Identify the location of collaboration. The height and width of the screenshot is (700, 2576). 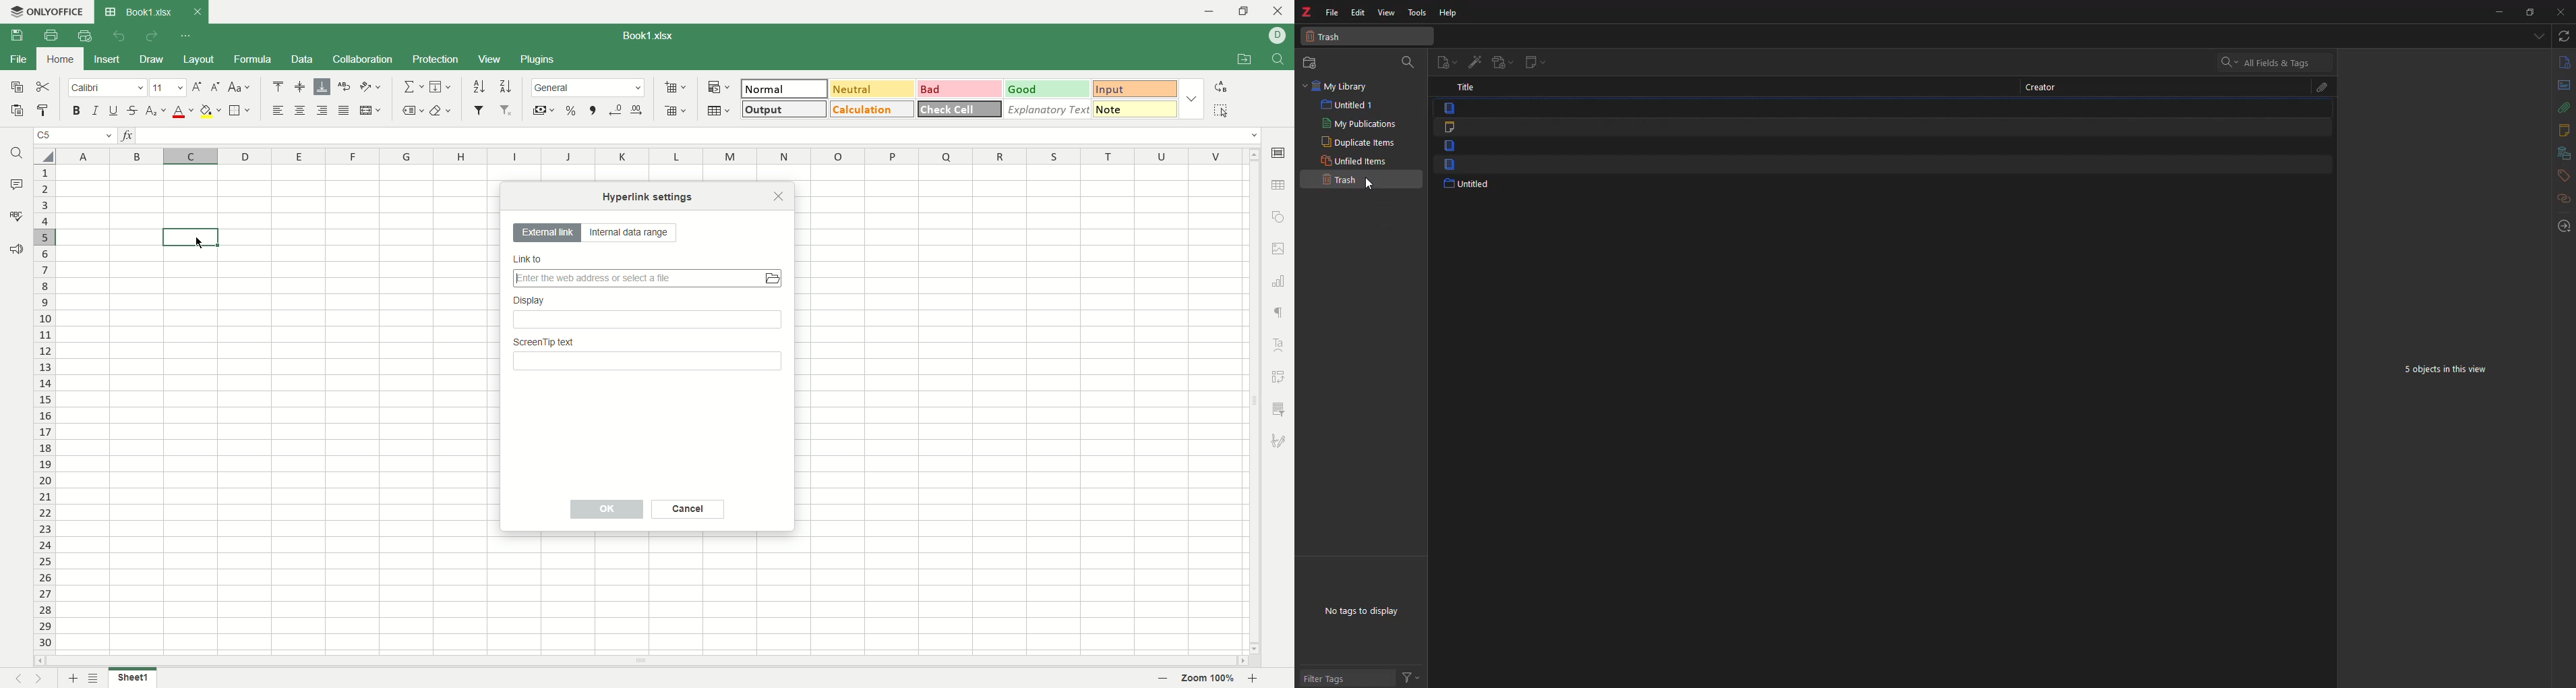
(363, 61).